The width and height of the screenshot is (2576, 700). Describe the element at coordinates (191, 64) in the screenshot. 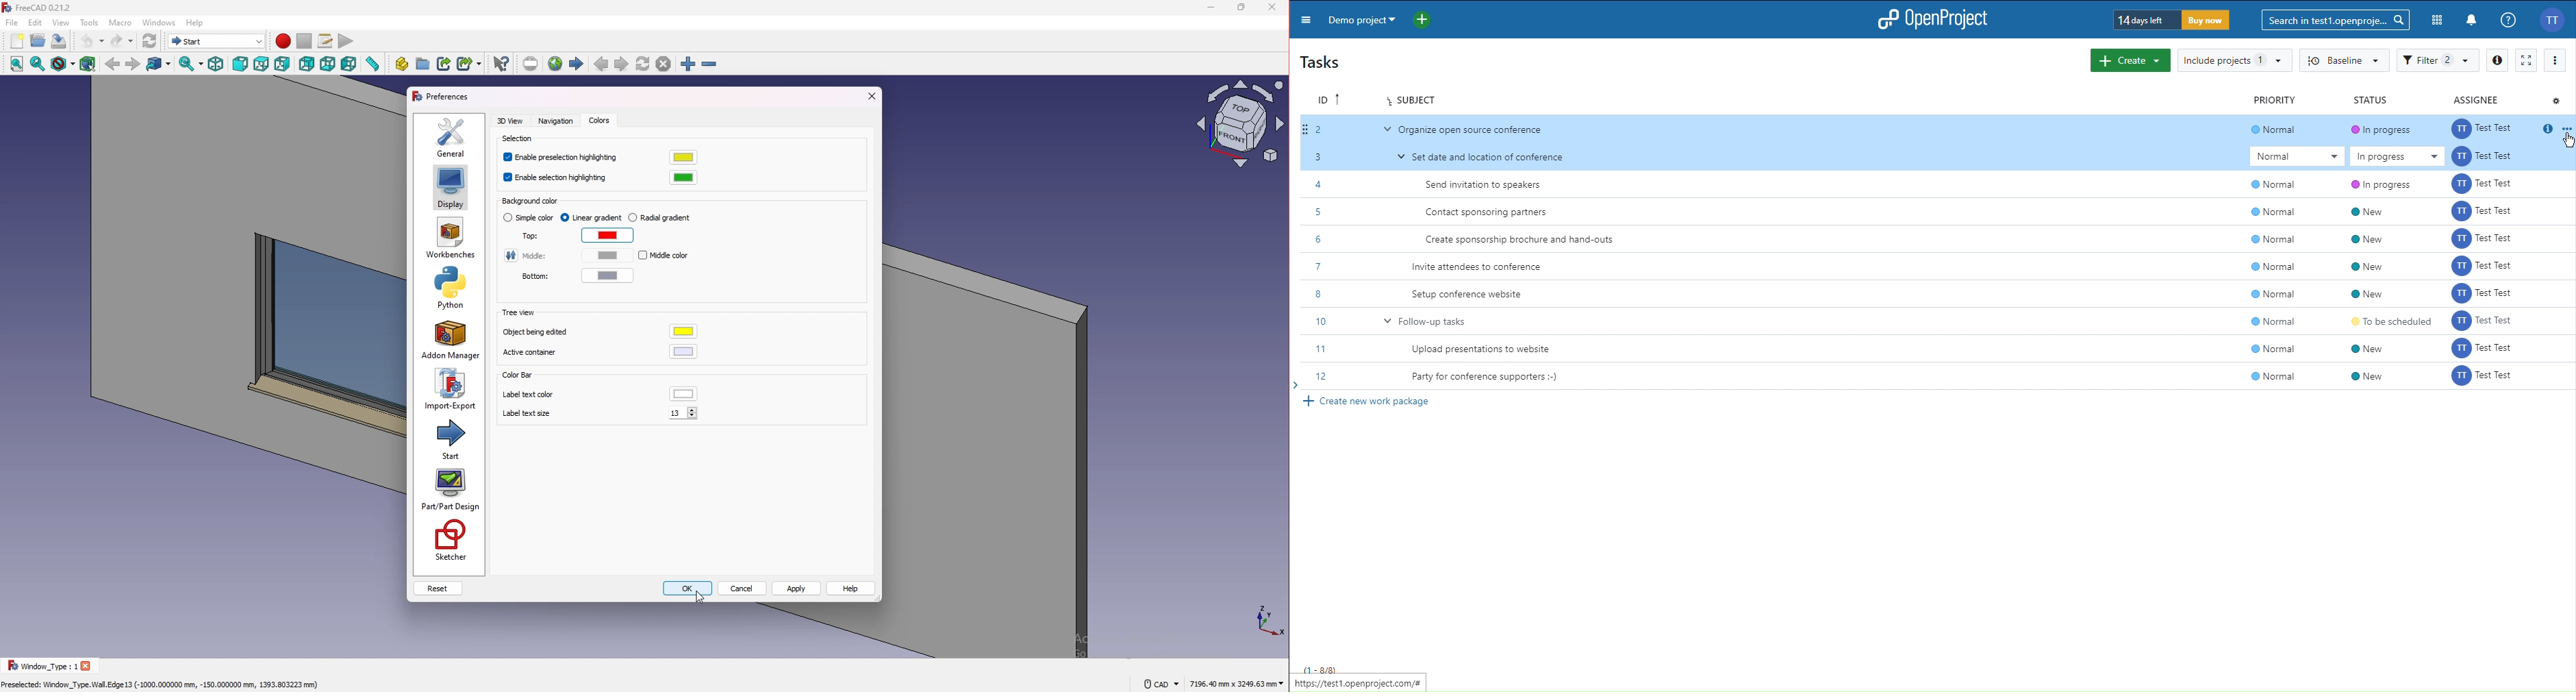

I see `sync view` at that location.